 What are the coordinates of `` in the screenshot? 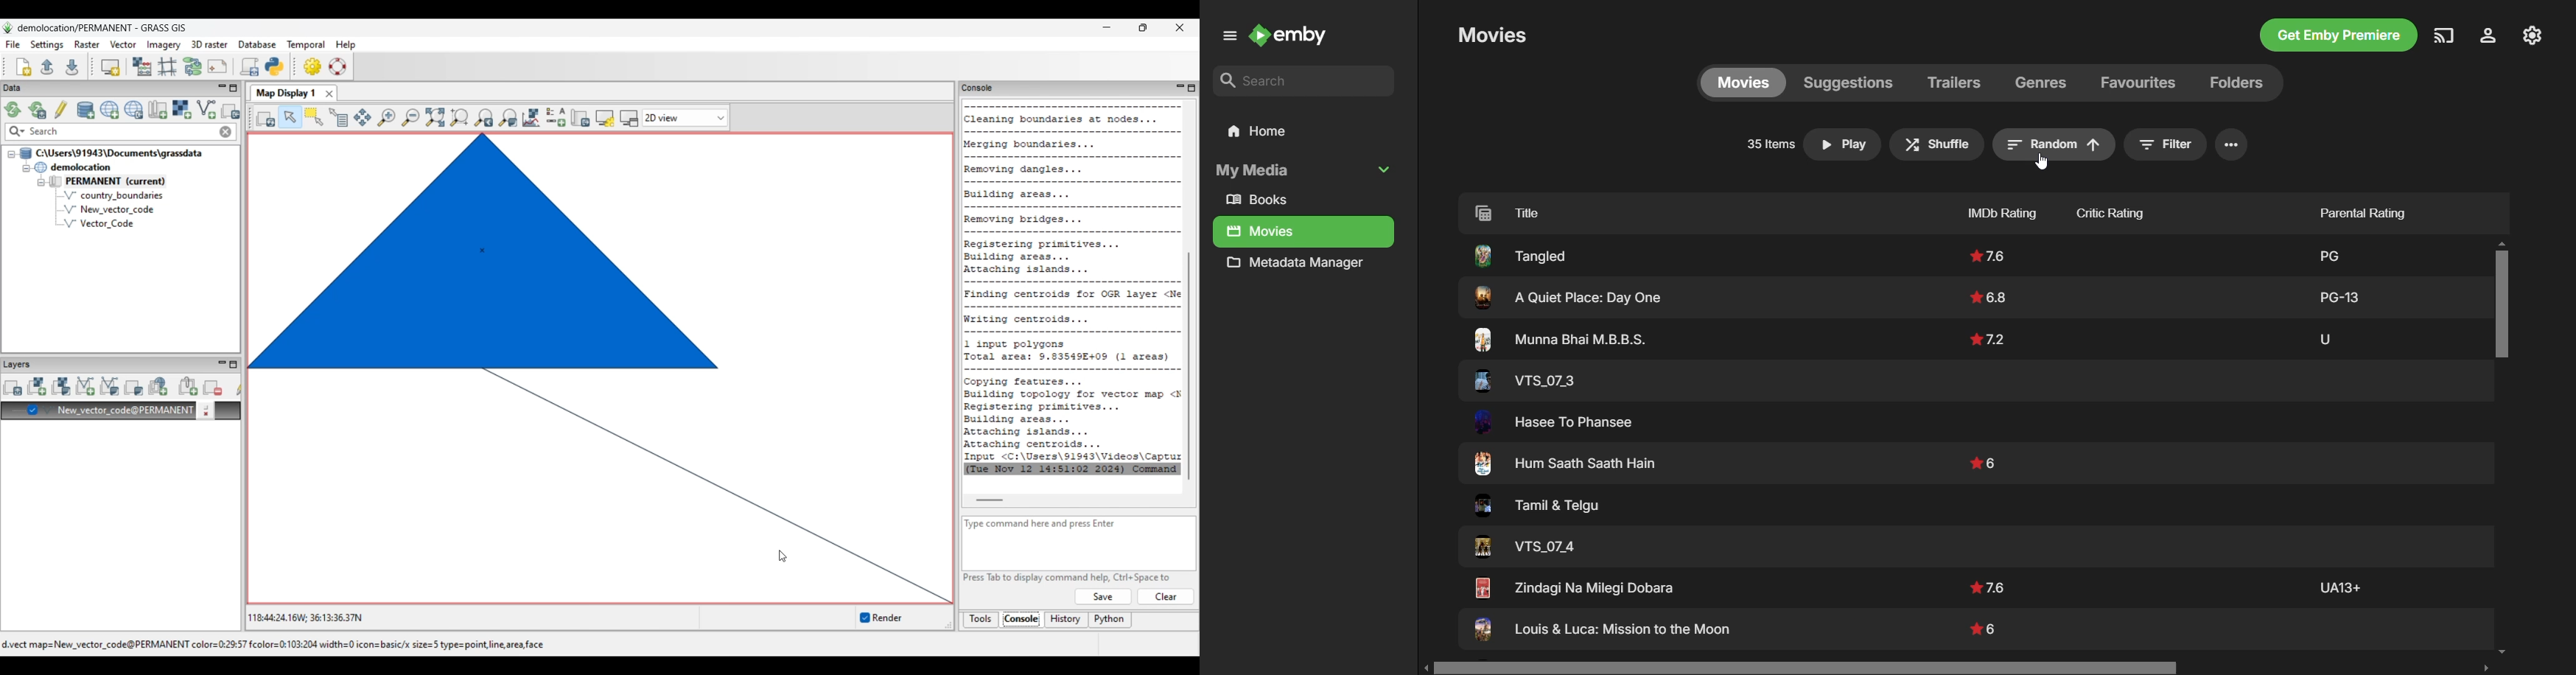 It's located at (1533, 508).